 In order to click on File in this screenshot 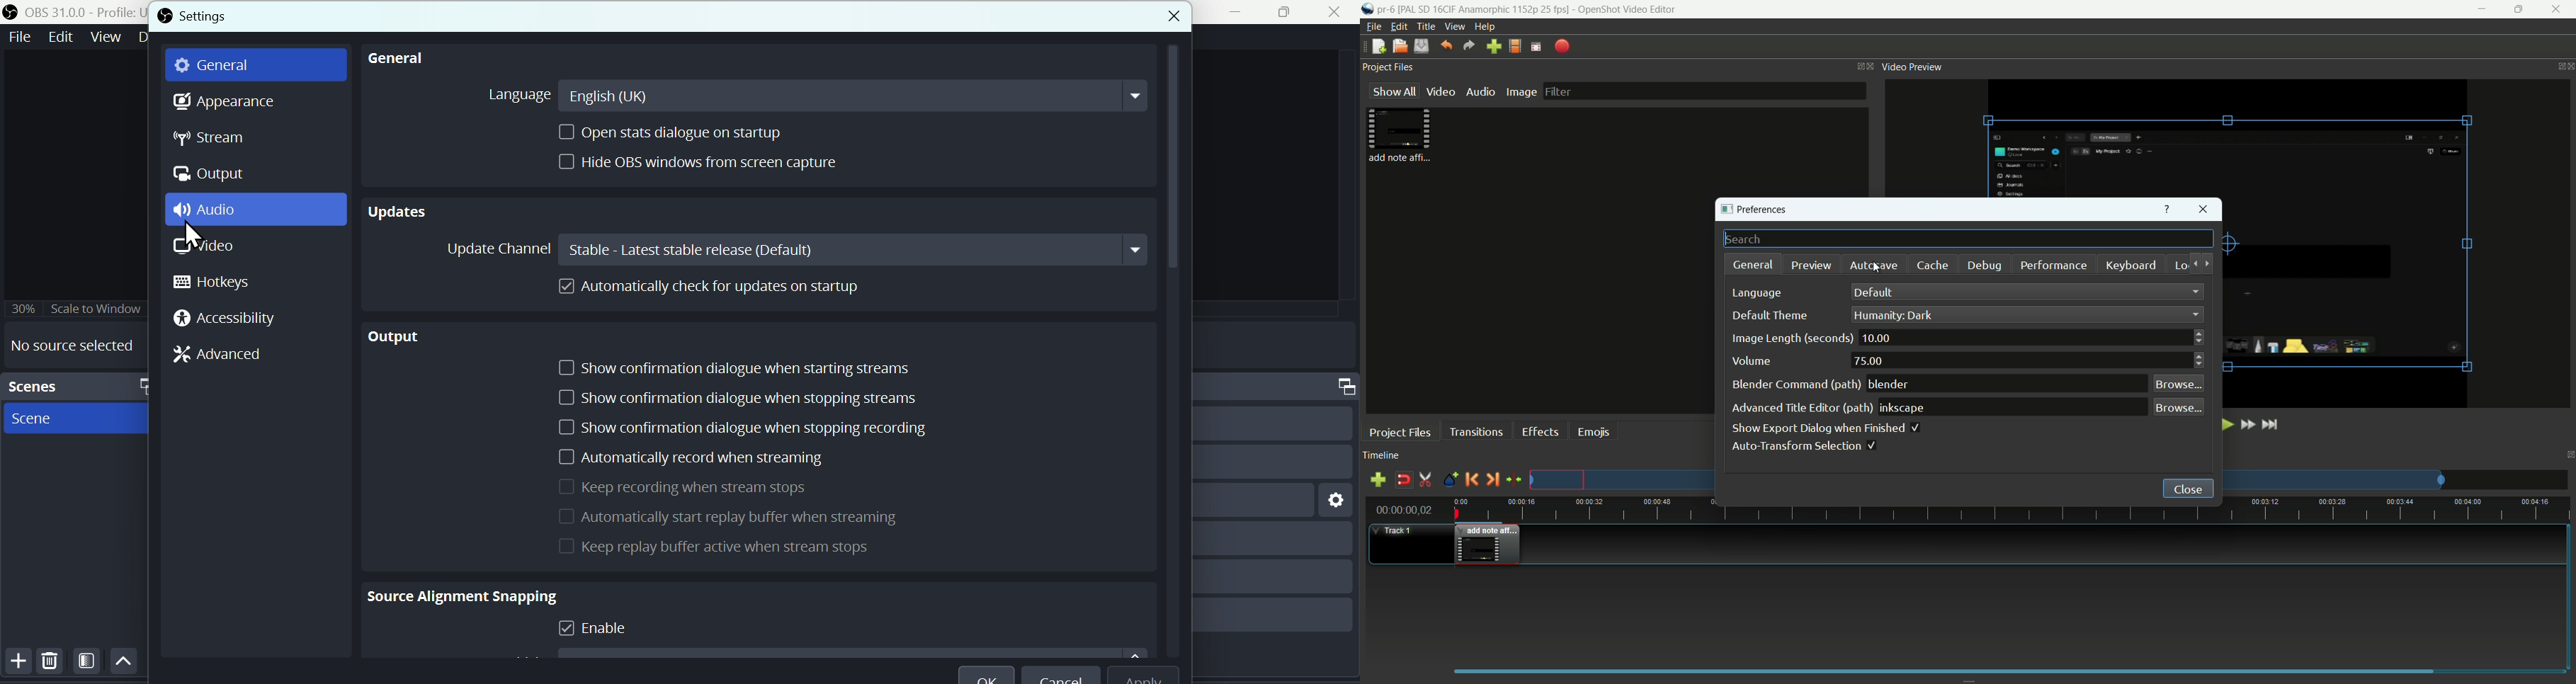, I will do `click(19, 36)`.